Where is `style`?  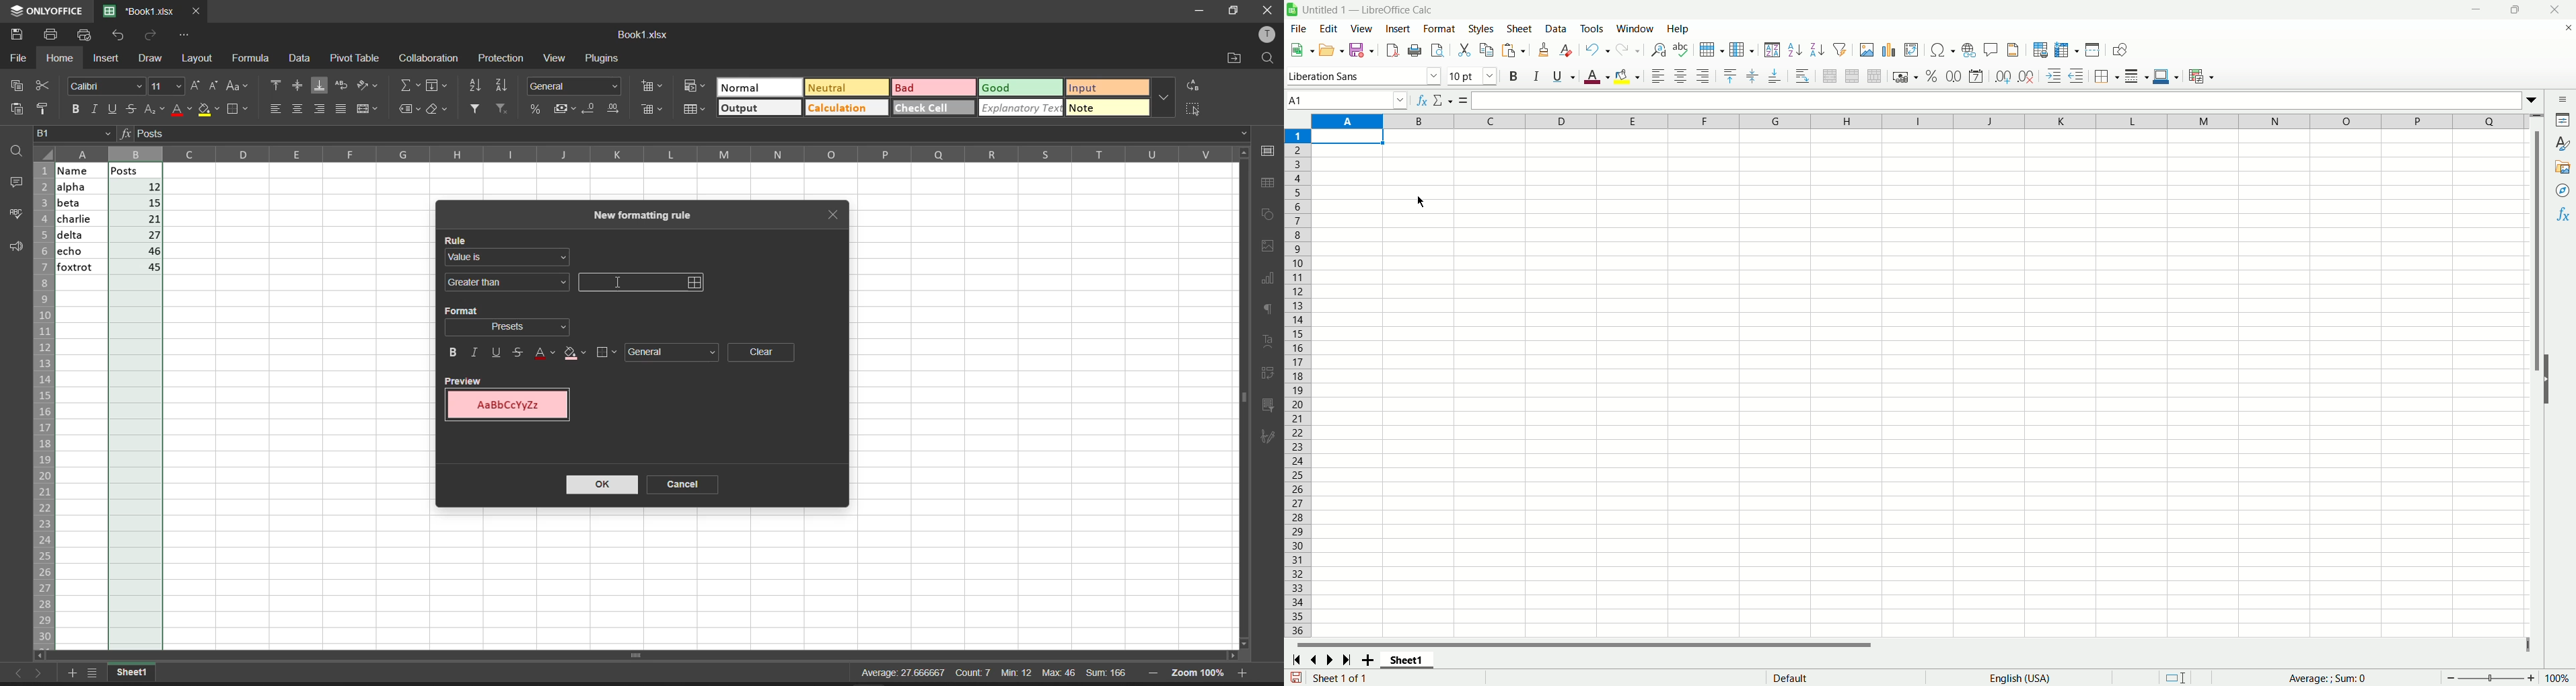 style is located at coordinates (2559, 143).